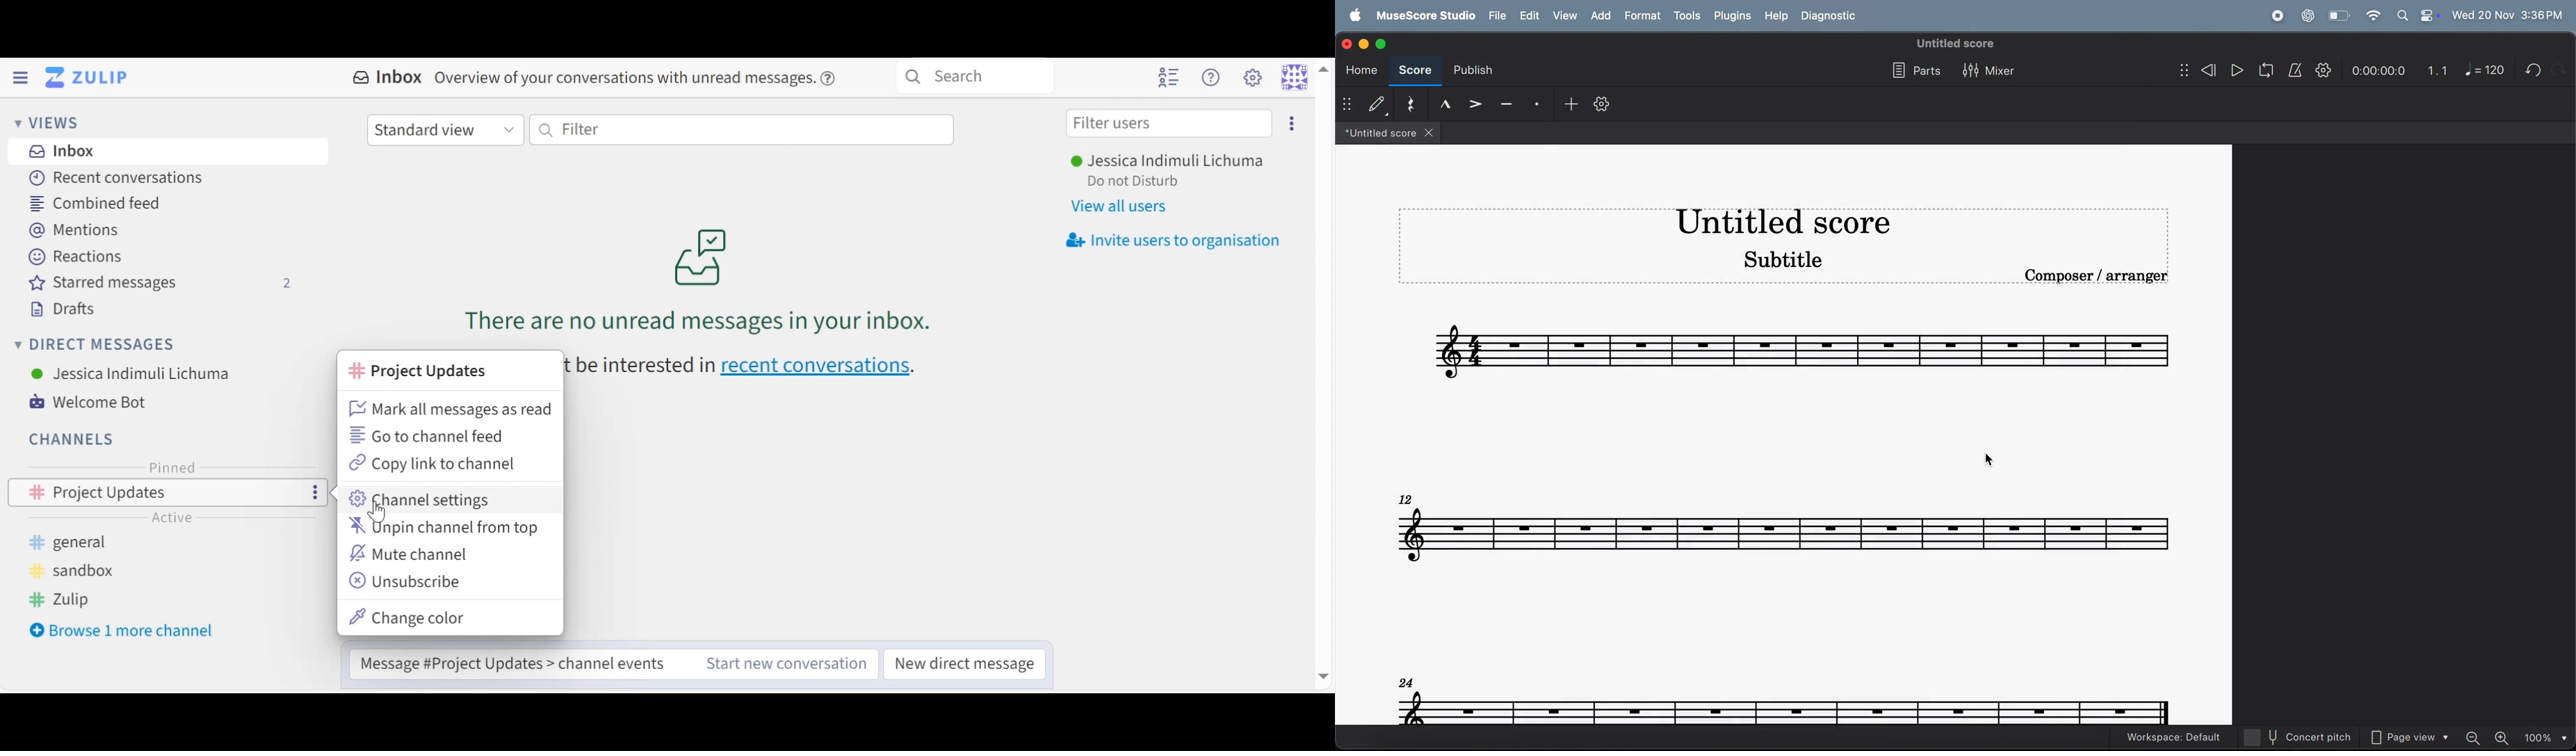  What do you see at coordinates (787, 665) in the screenshot?
I see `Start new conversation` at bounding box center [787, 665].